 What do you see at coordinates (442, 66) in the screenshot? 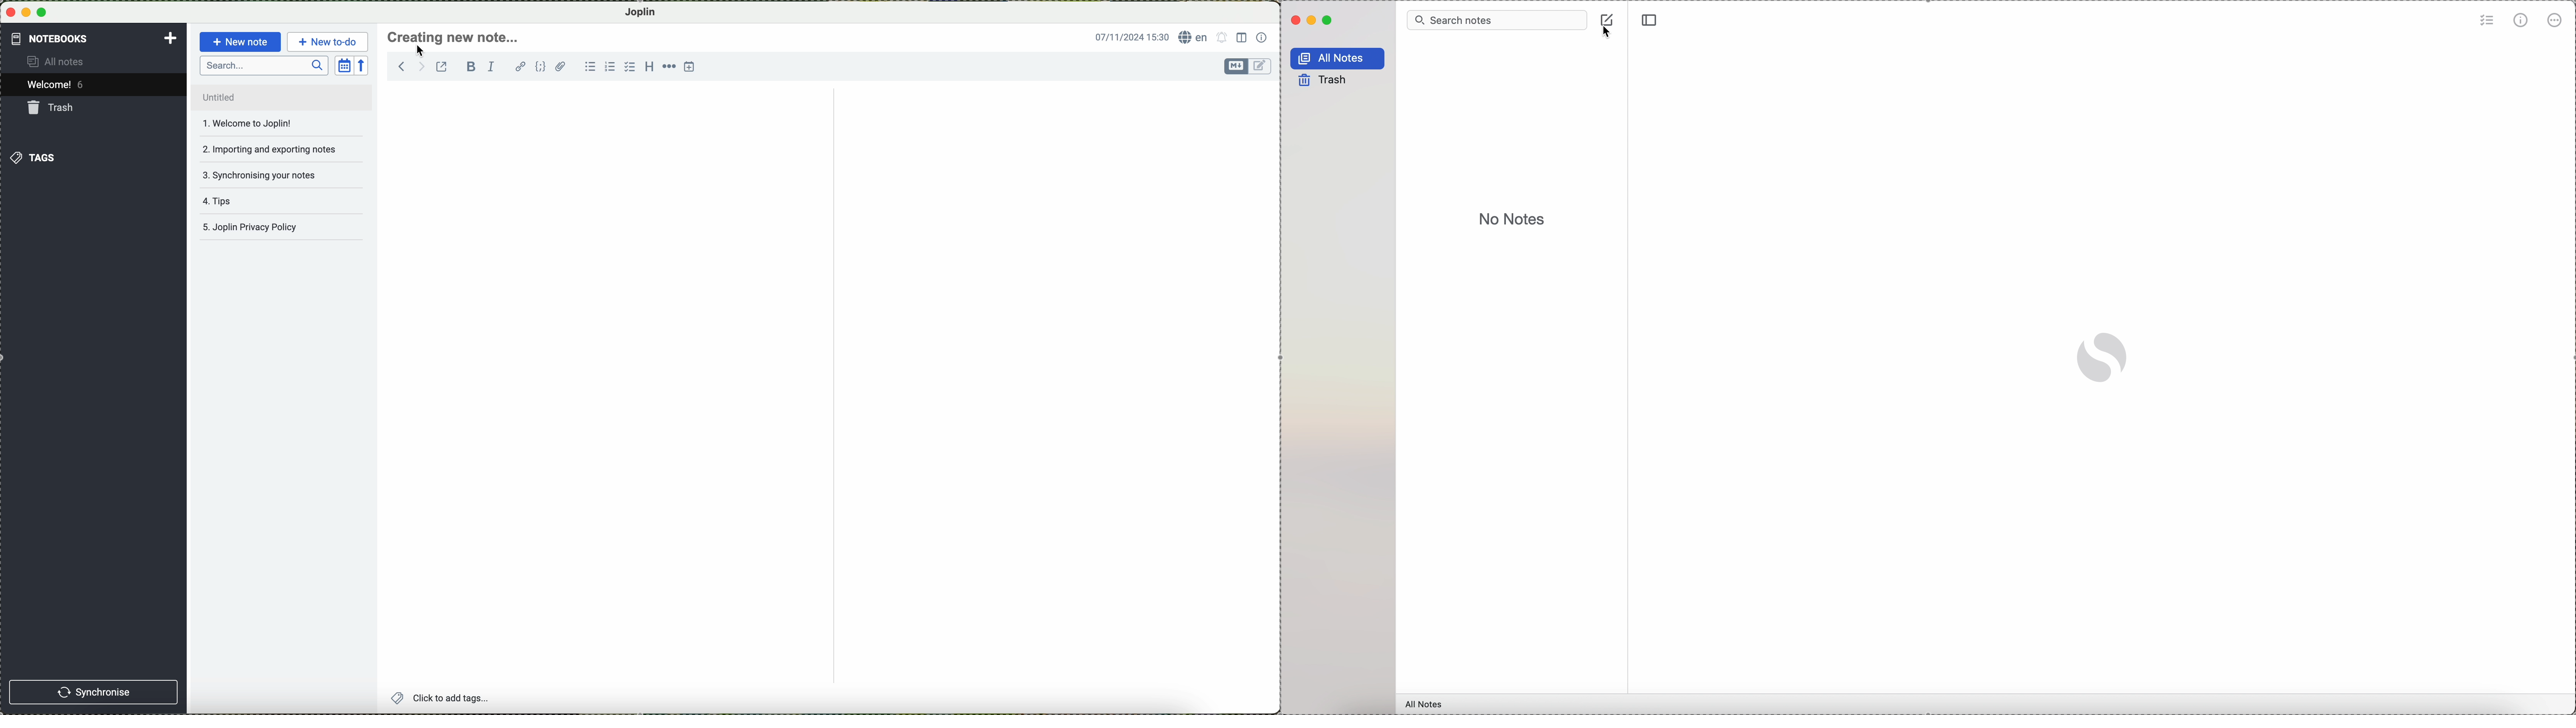
I see `toggle external editing` at bounding box center [442, 66].